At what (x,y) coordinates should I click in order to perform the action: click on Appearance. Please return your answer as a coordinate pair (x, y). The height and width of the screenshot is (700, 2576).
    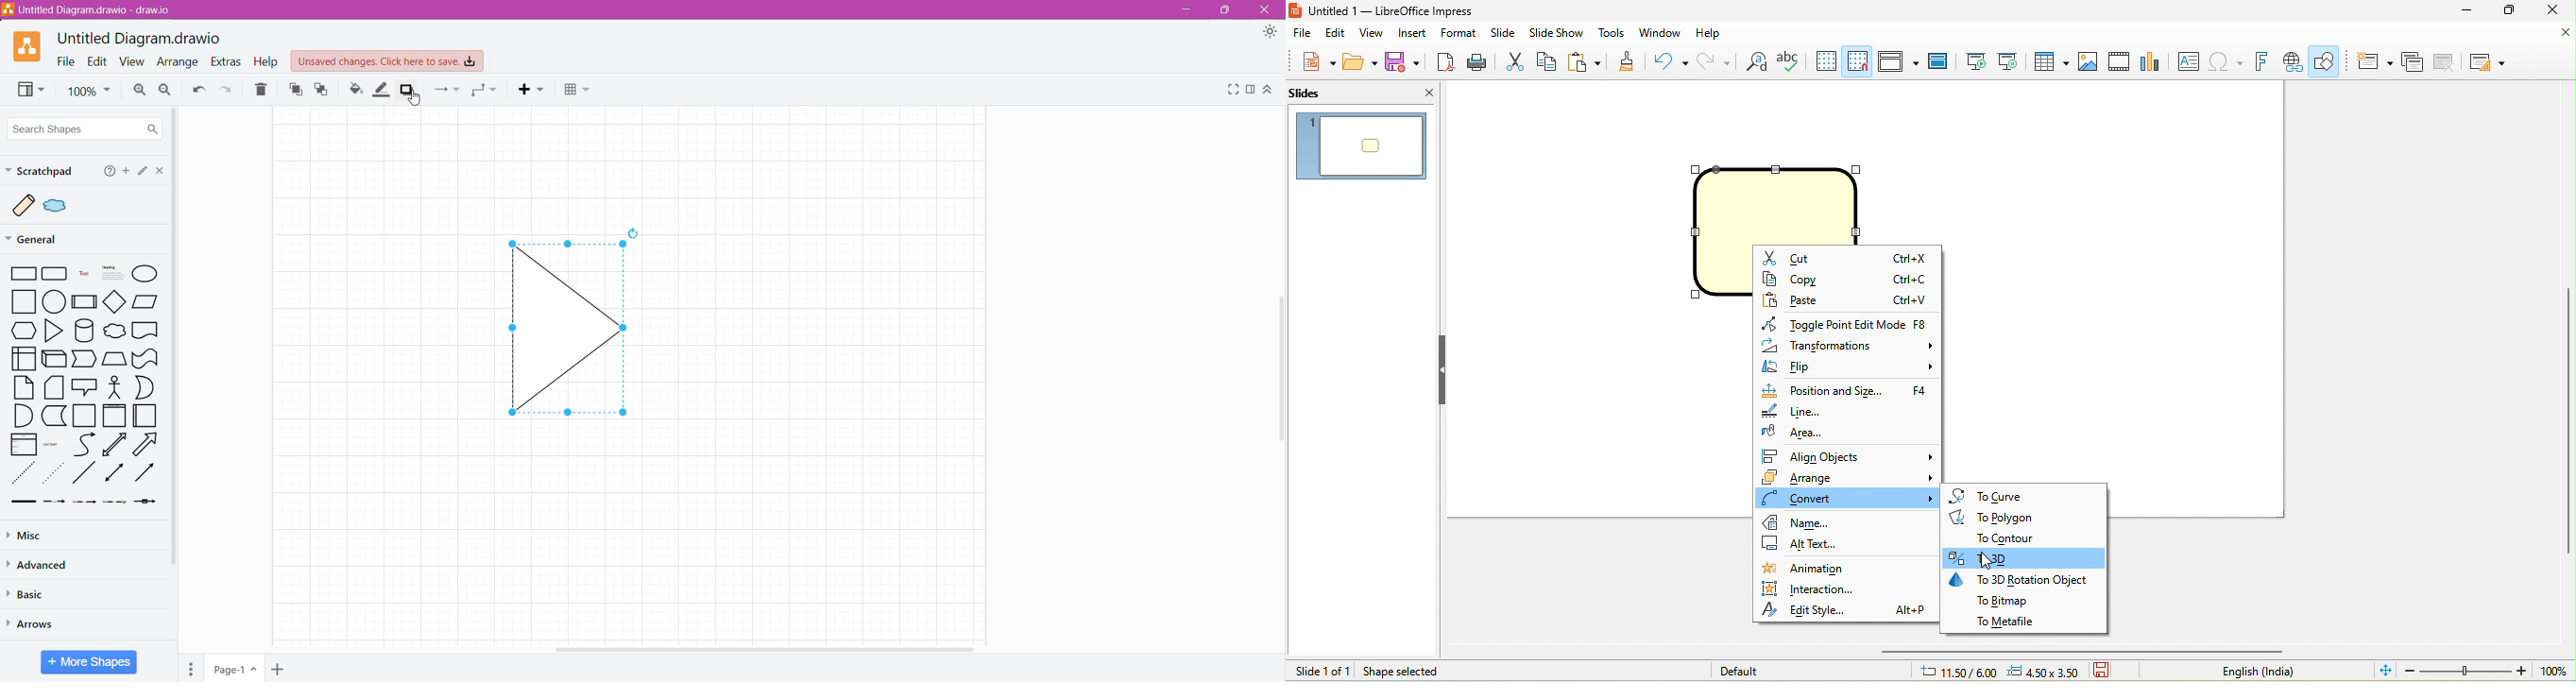
    Looking at the image, I should click on (1268, 33).